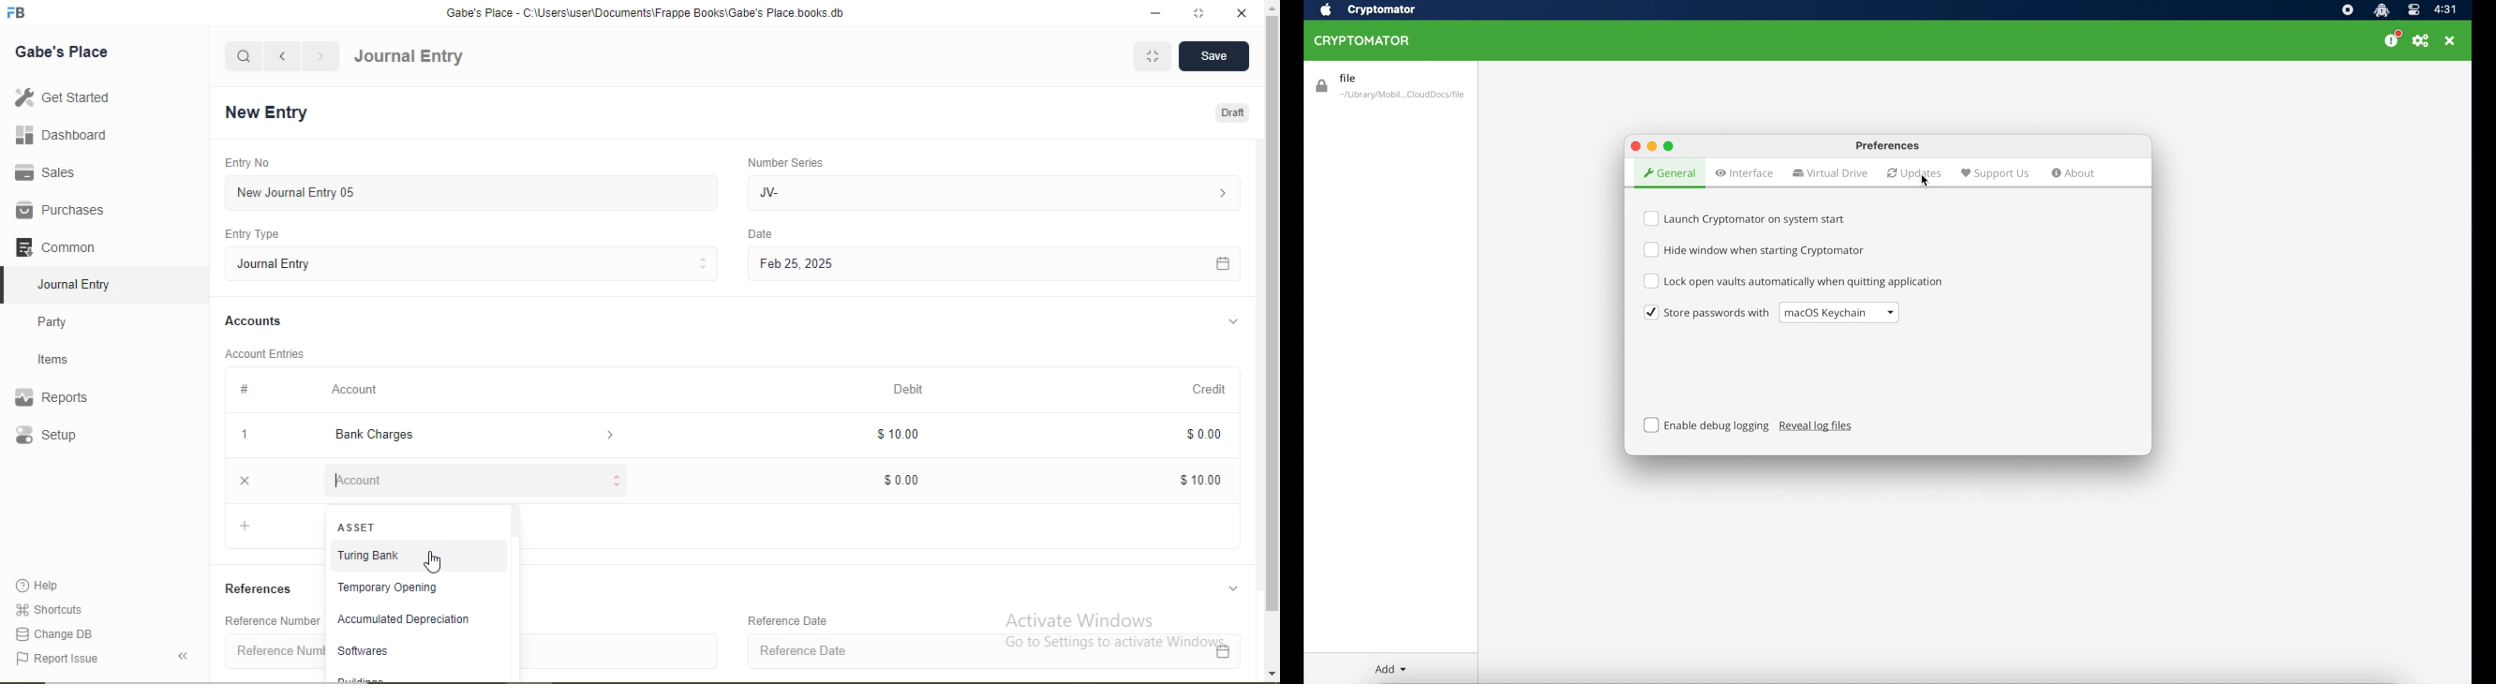 The image size is (2520, 700). What do you see at coordinates (254, 234) in the screenshot?
I see `Entry Type` at bounding box center [254, 234].